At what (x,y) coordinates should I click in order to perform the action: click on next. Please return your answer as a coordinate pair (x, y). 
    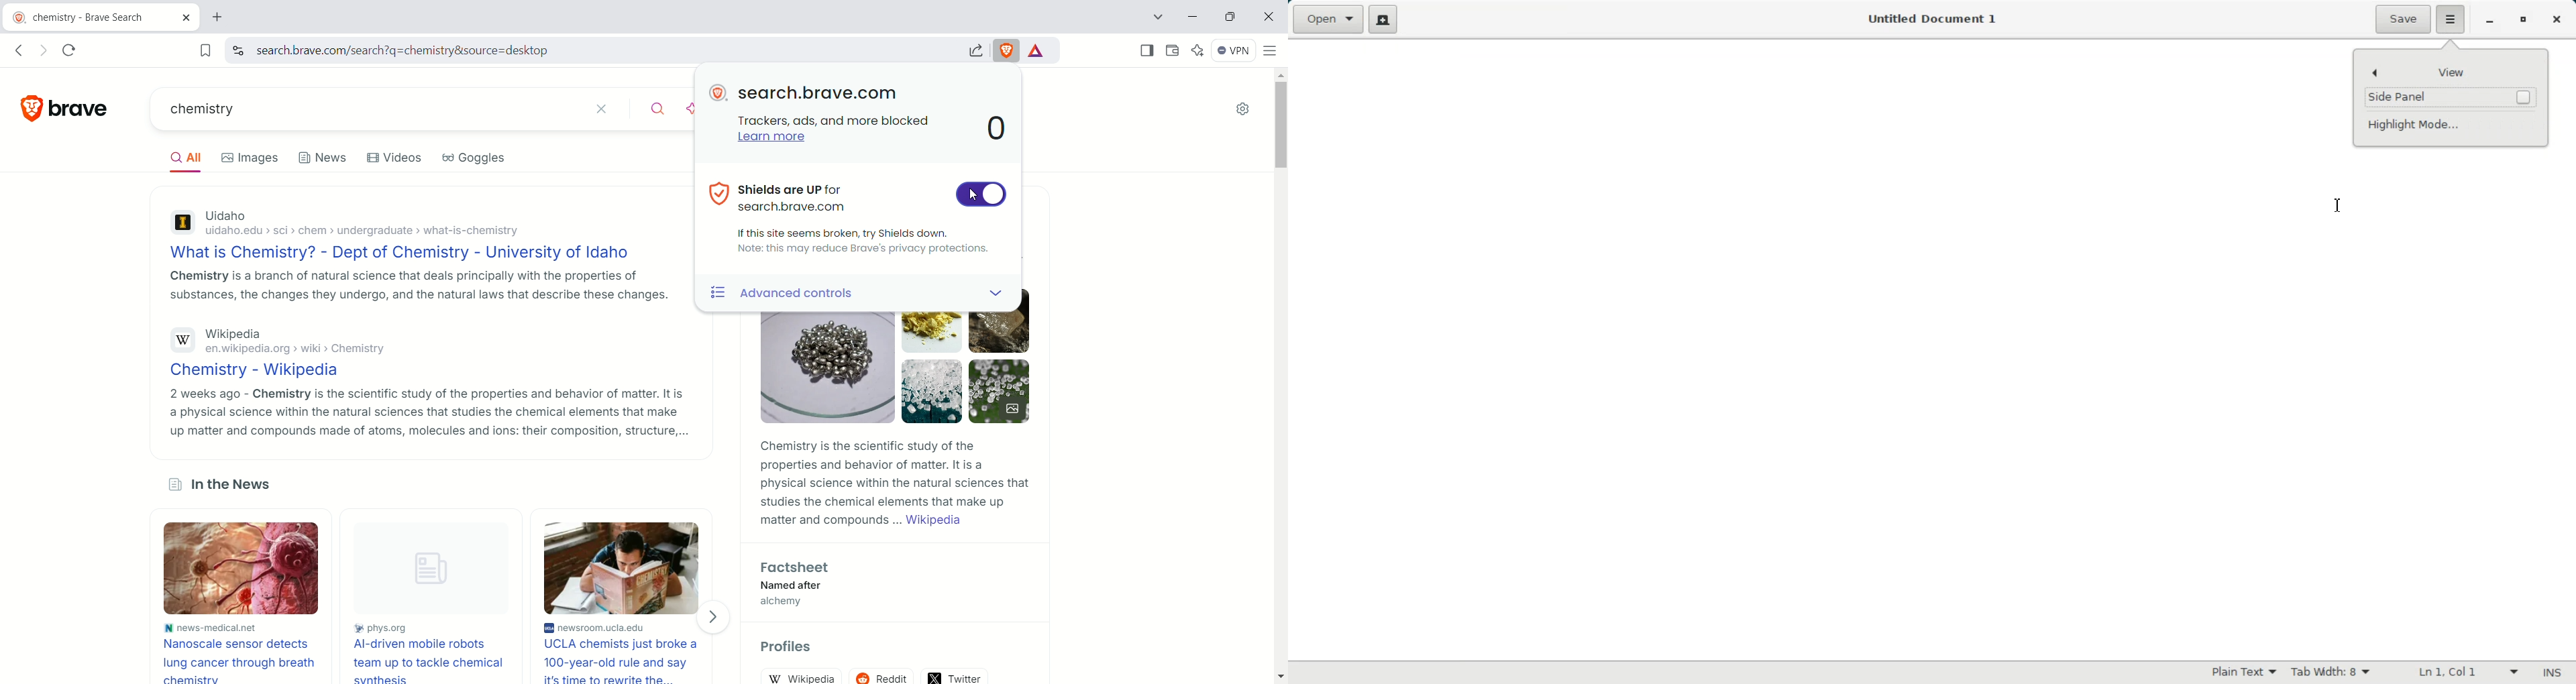
    Looking at the image, I should click on (715, 617).